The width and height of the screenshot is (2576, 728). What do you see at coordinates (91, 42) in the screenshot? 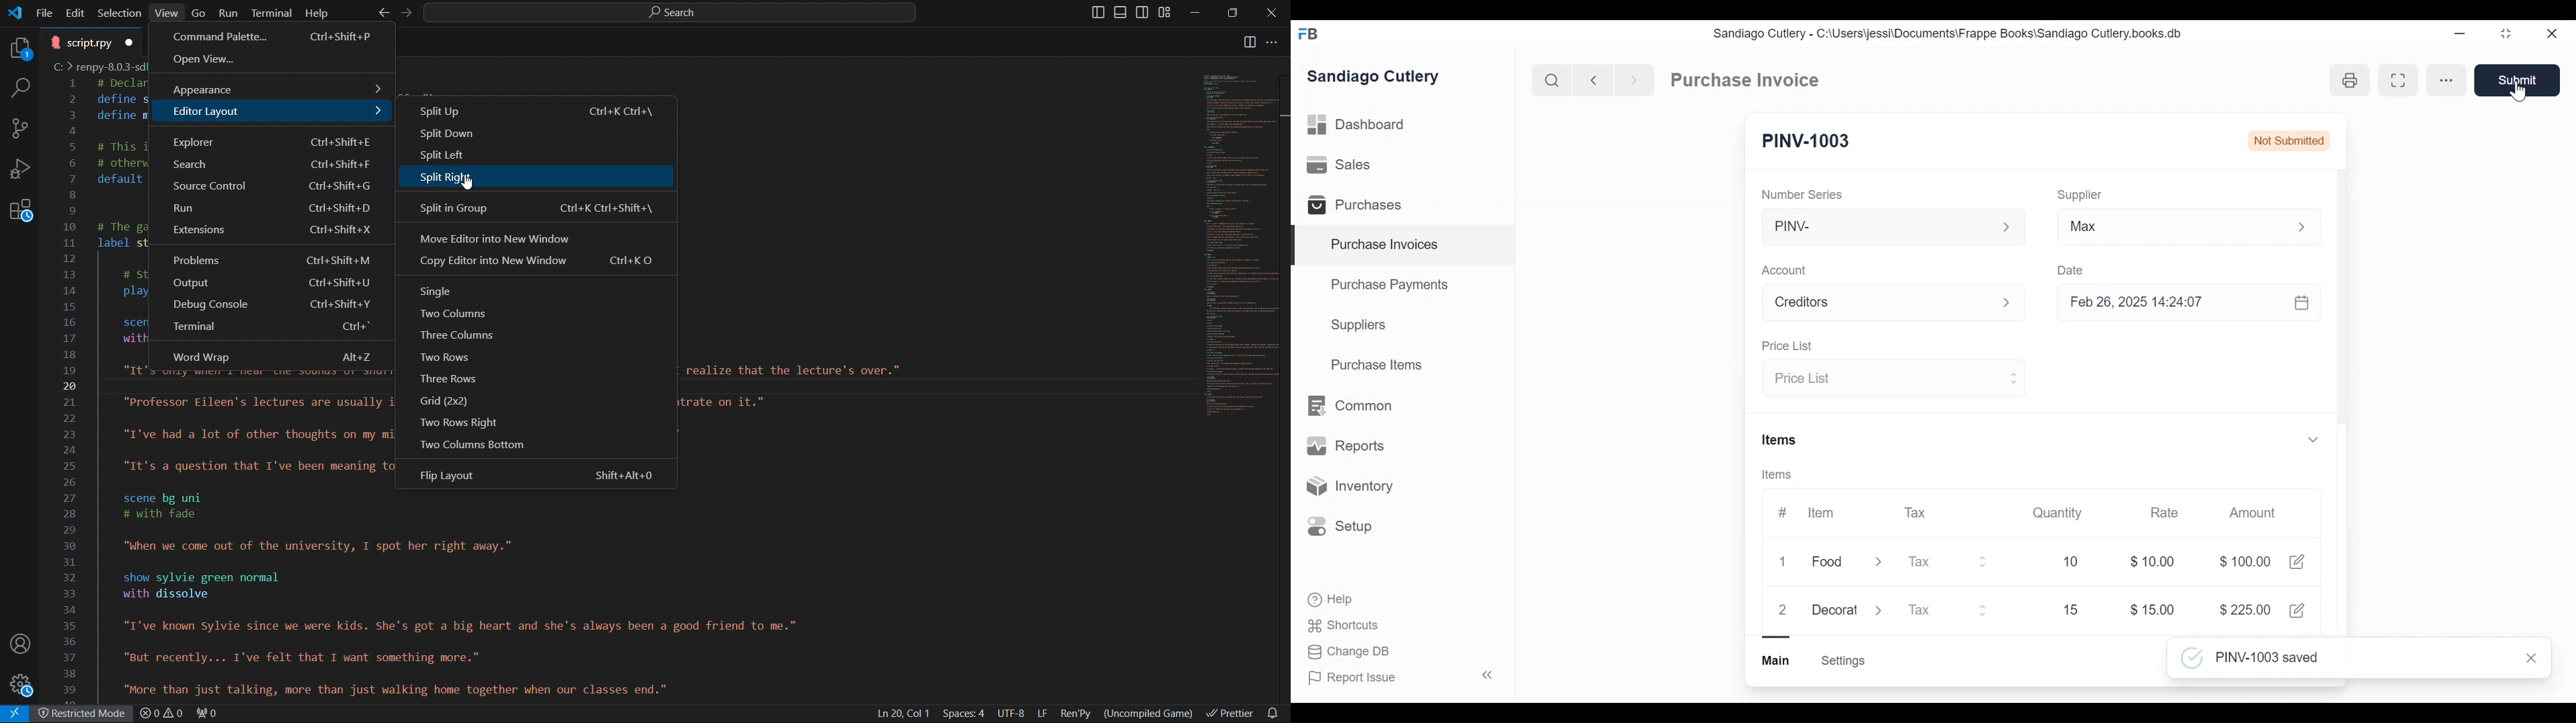
I see `script.rpy` at bounding box center [91, 42].